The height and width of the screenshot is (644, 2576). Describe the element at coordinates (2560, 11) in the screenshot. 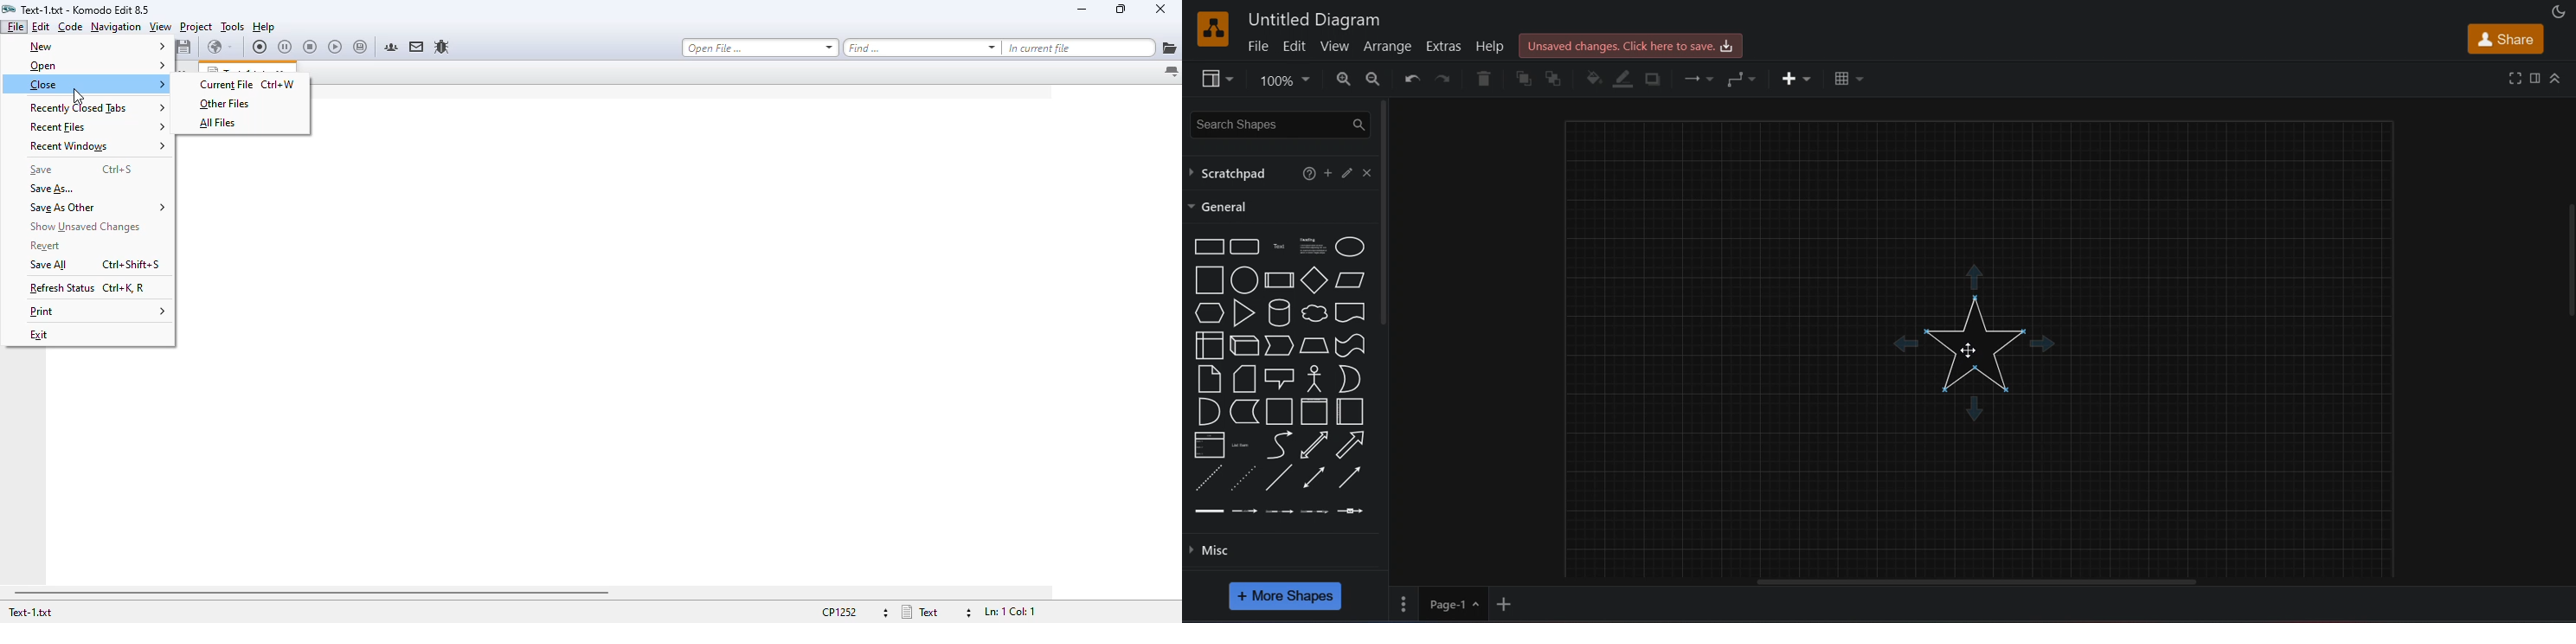

I see `appearance` at that location.